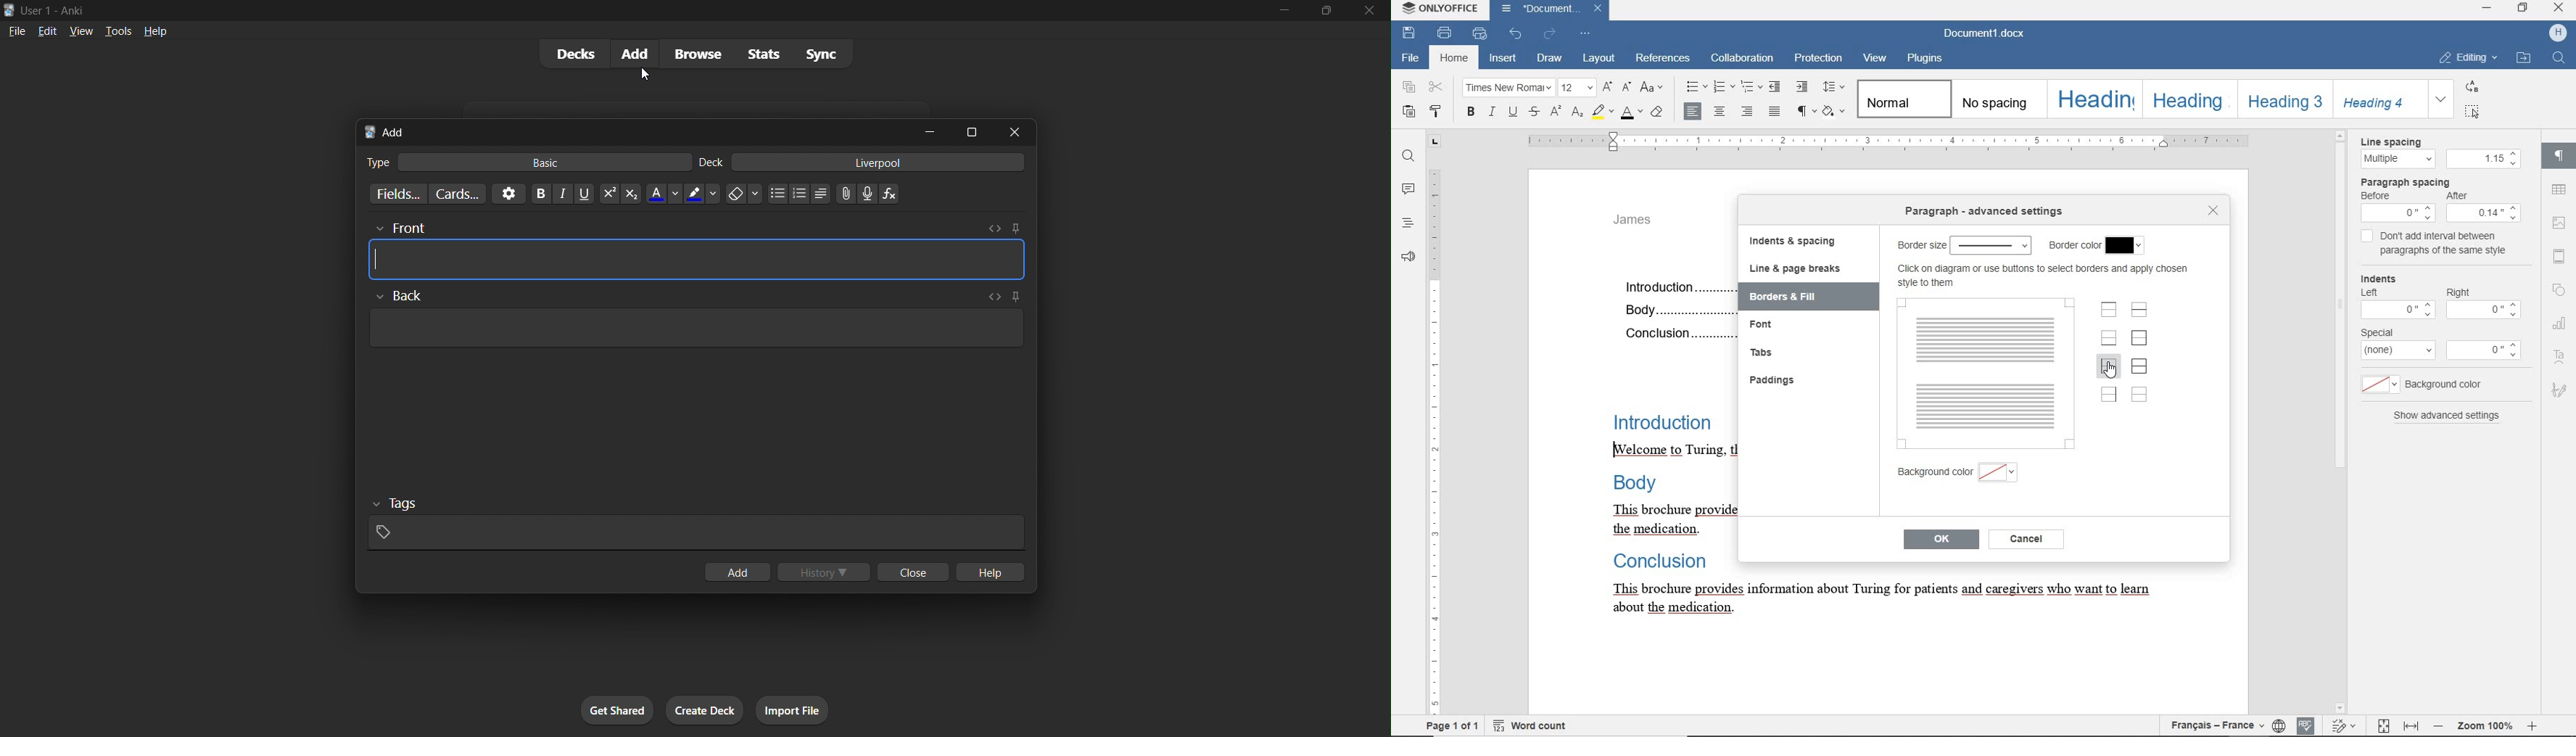  What do you see at coordinates (2140, 366) in the screenshot?
I see `set outer border and all inner lines` at bounding box center [2140, 366].